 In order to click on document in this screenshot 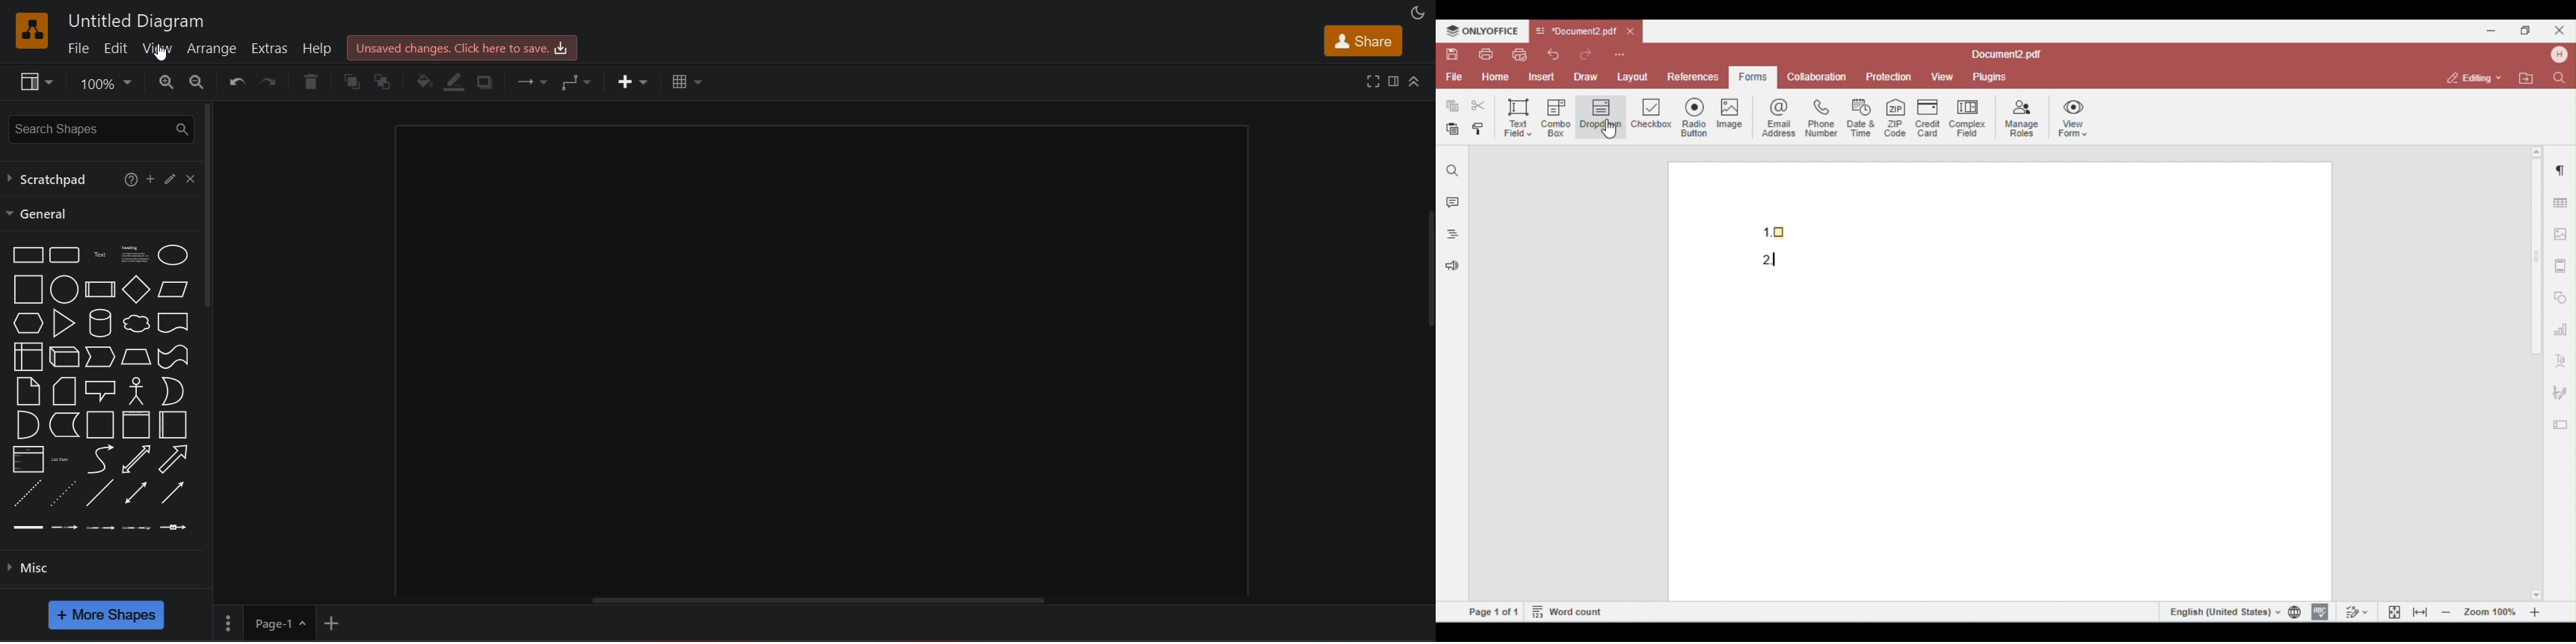, I will do `click(173, 320)`.